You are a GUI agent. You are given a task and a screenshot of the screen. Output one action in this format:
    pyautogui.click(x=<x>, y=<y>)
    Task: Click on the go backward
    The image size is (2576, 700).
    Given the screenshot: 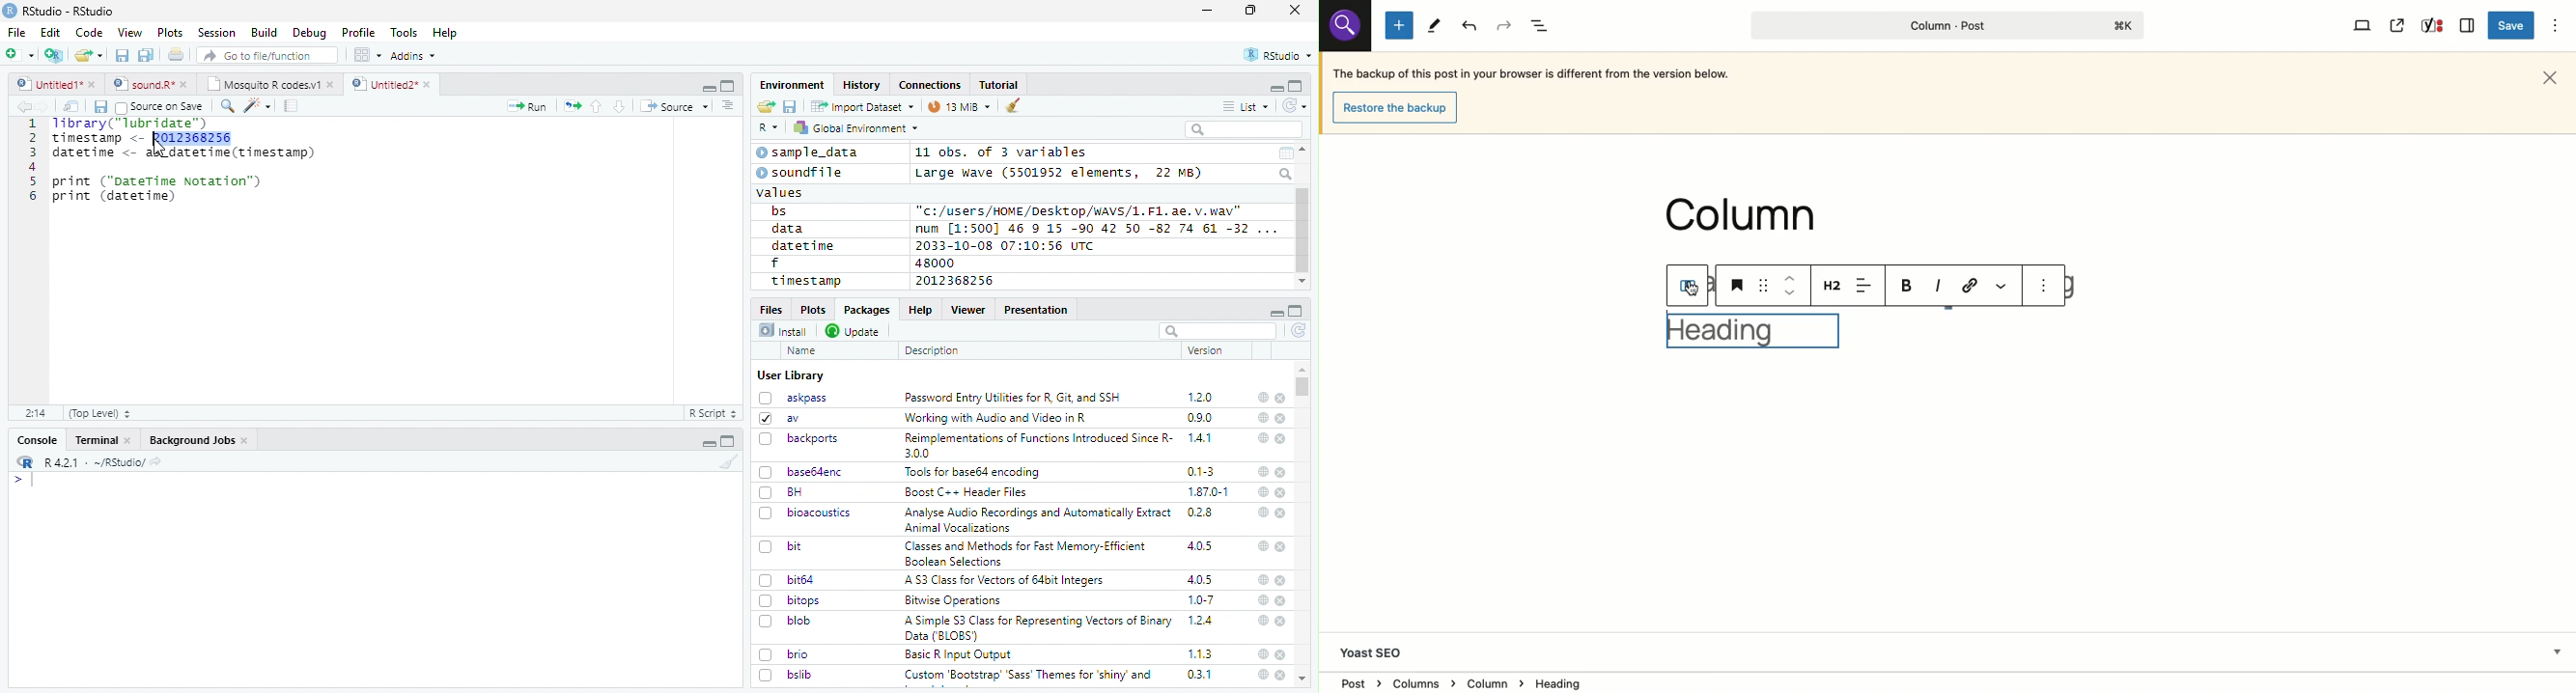 What is the action you would take?
    pyautogui.click(x=24, y=105)
    